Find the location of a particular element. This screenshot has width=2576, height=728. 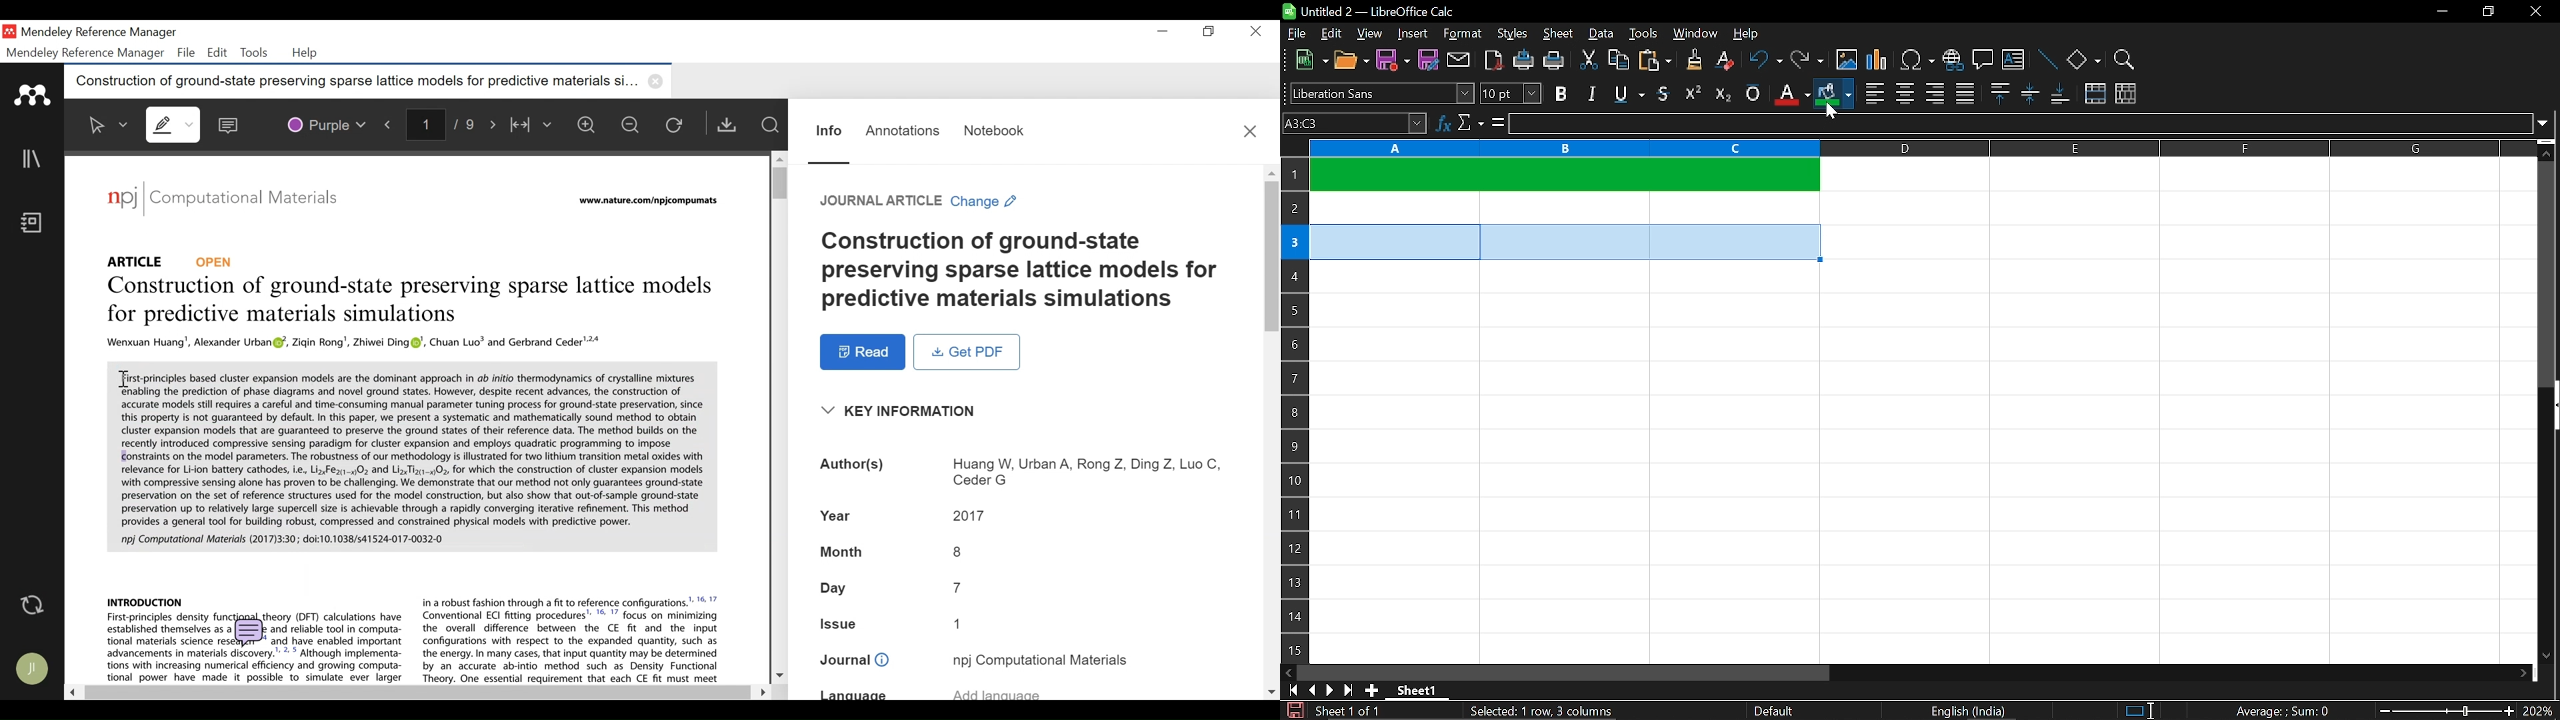

Month is located at coordinates (958, 551).